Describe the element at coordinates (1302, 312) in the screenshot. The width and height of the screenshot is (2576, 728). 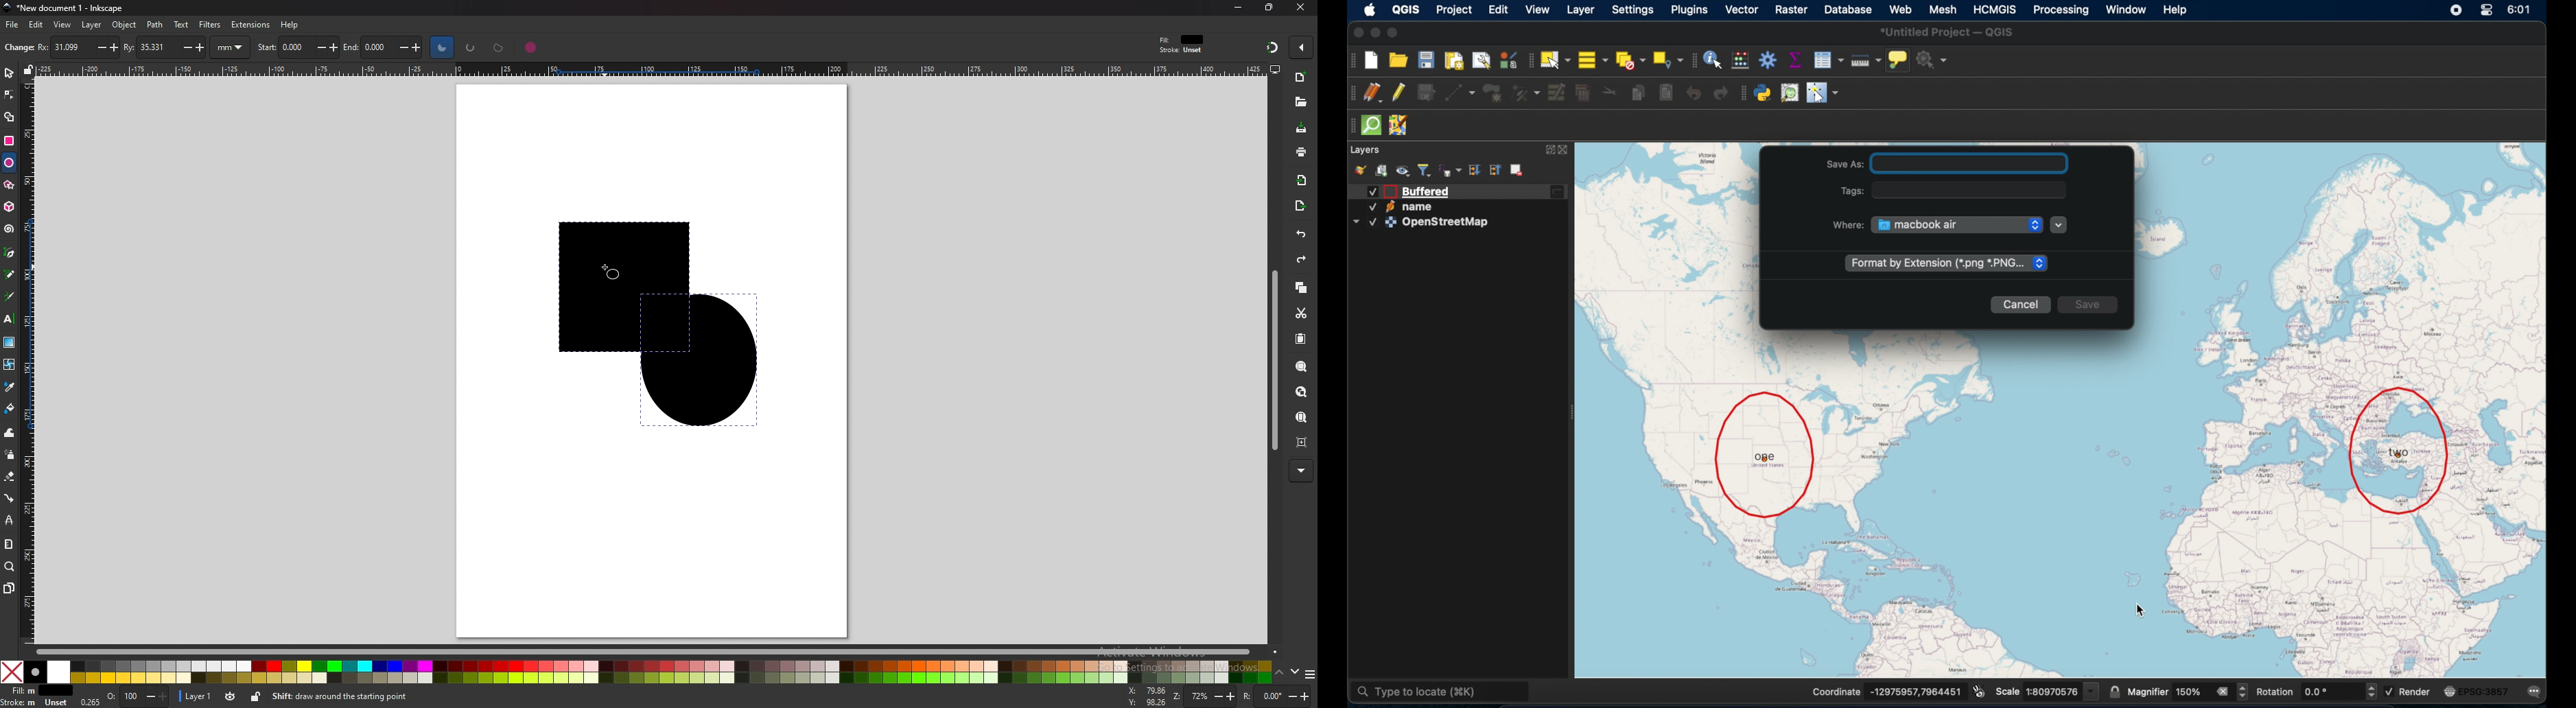
I see `cut` at that location.